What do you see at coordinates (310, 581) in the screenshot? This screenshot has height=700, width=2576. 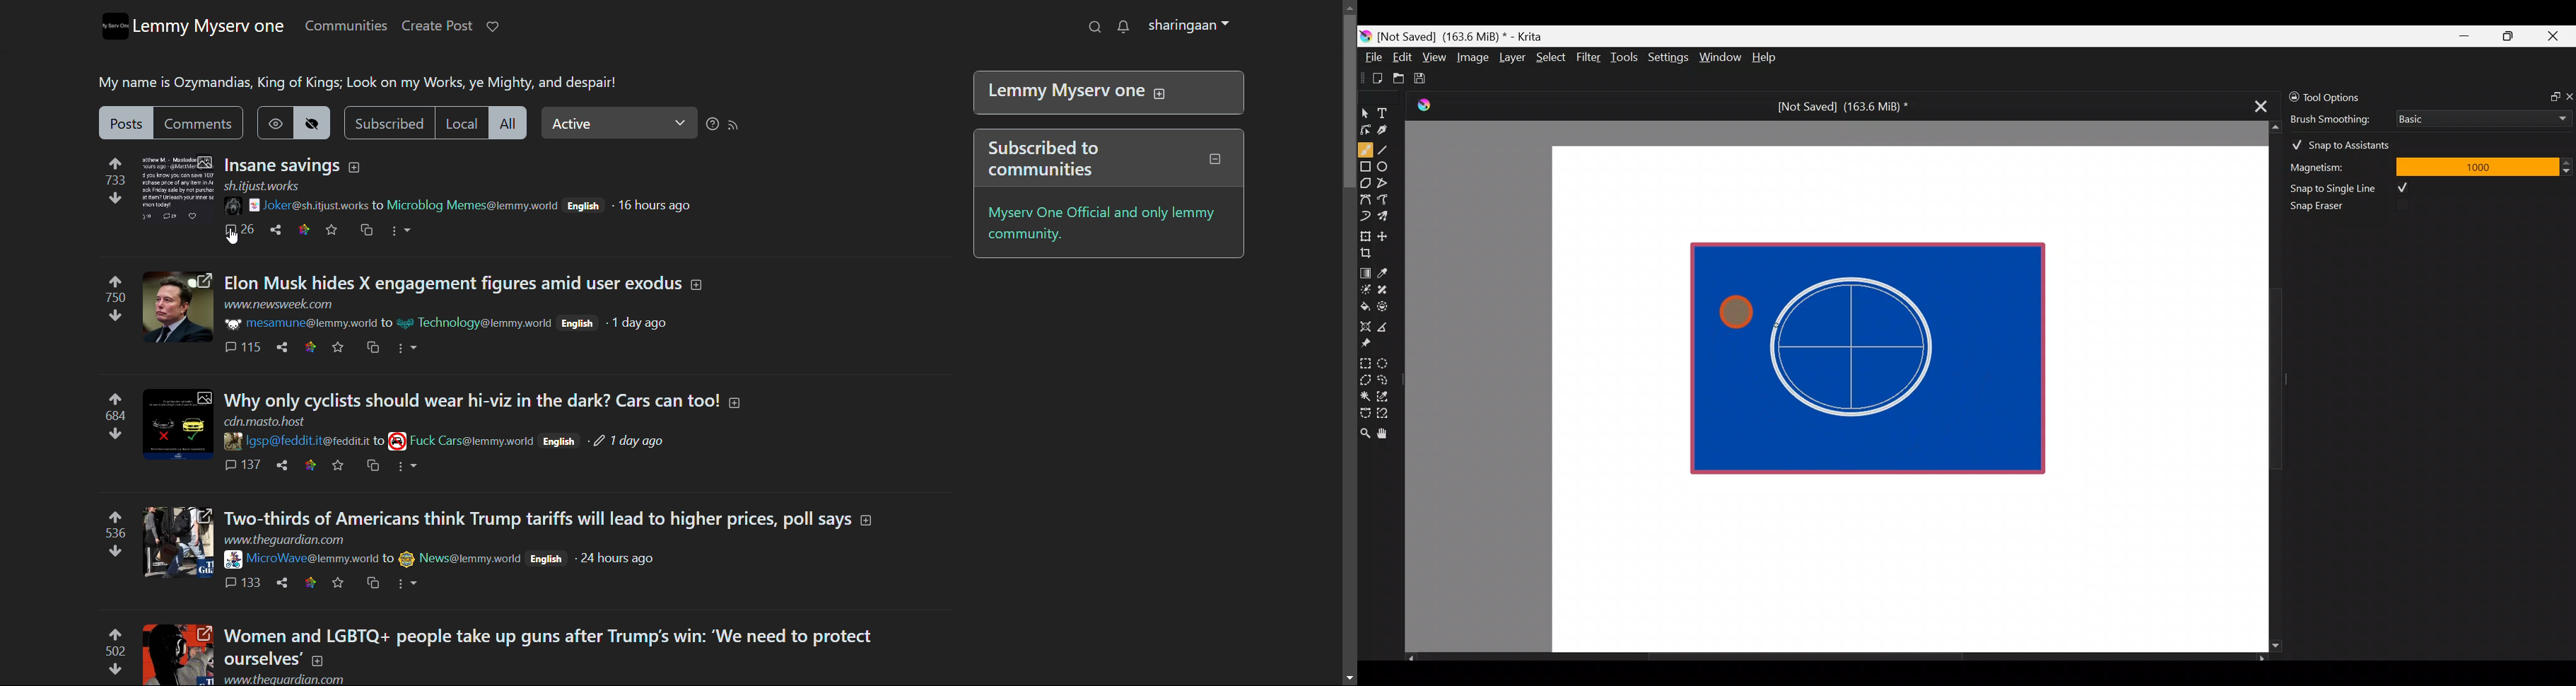 I see `link` at bounding box center [310, 581].